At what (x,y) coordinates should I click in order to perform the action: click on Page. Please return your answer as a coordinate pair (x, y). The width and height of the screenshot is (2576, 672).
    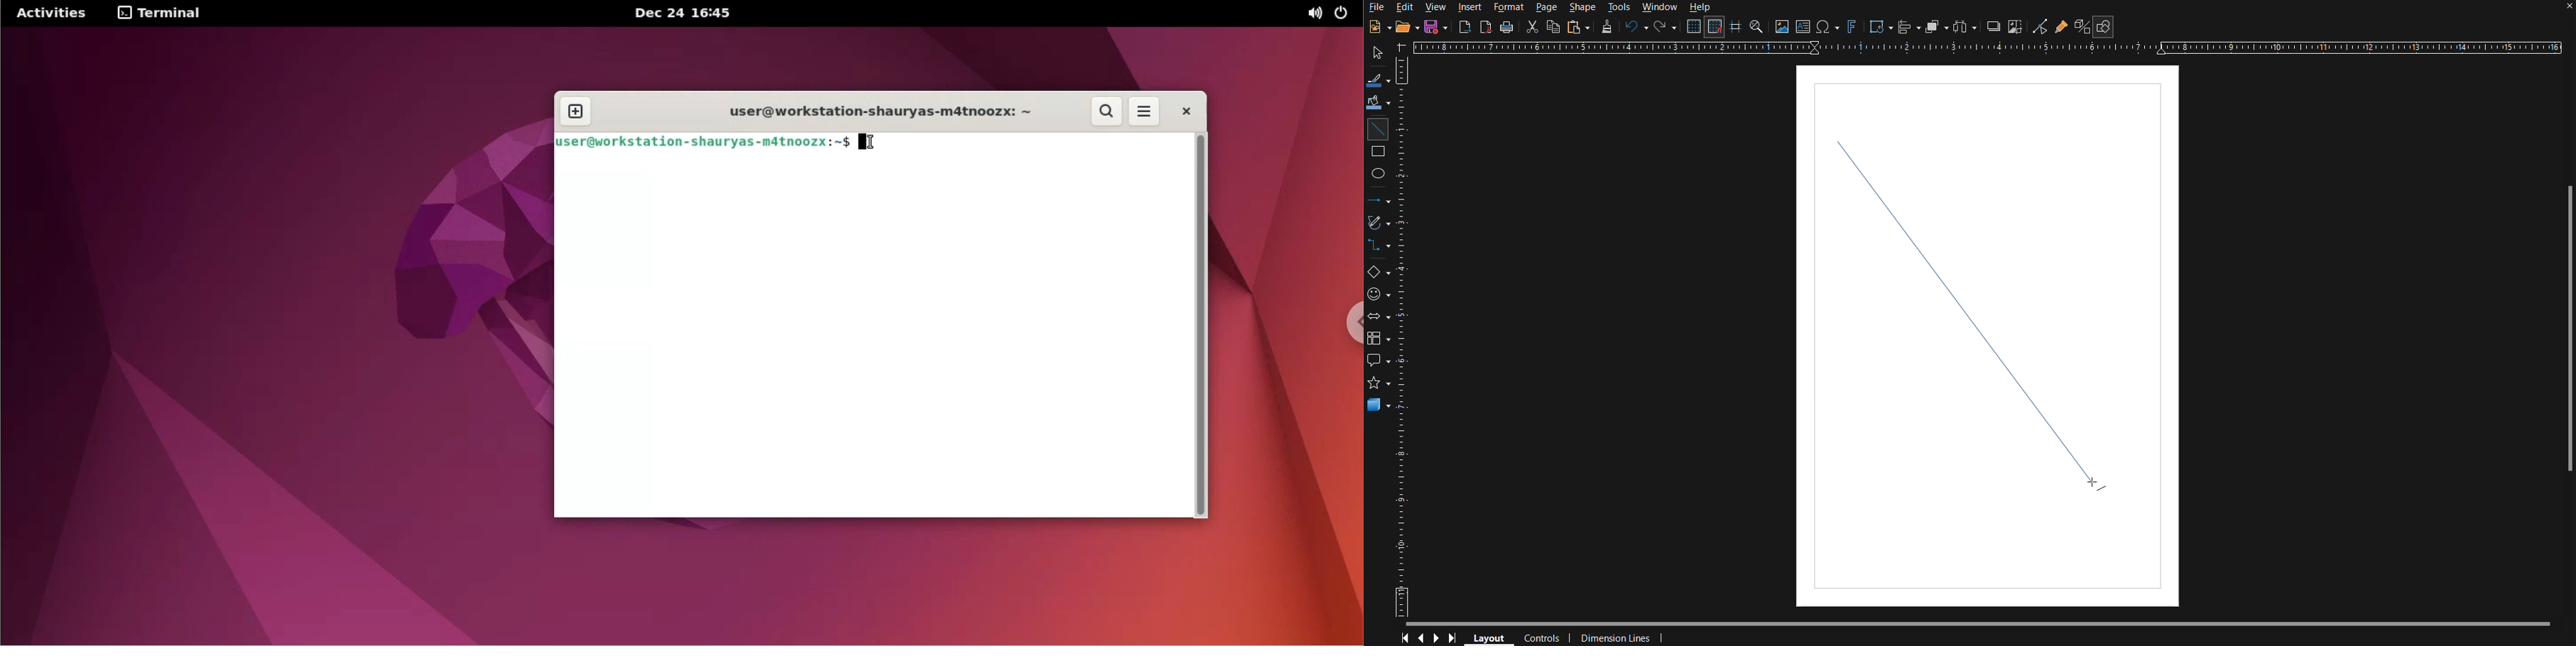
    Looking at the image, I should click on (1545, 8).